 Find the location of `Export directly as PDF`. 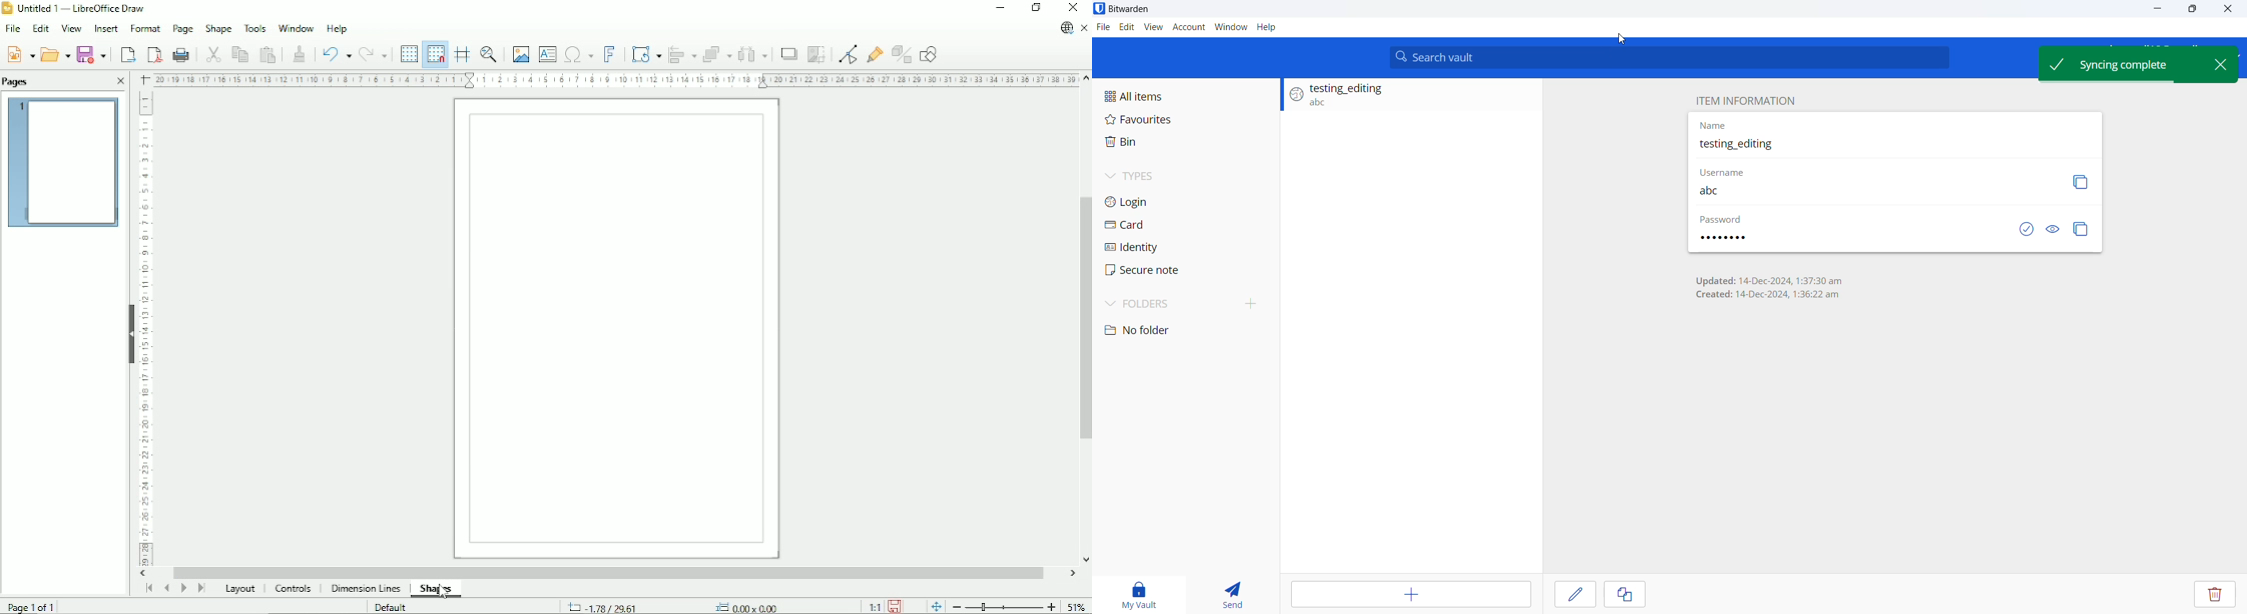

Export directly as PDF is located at coordinates (154, 54).